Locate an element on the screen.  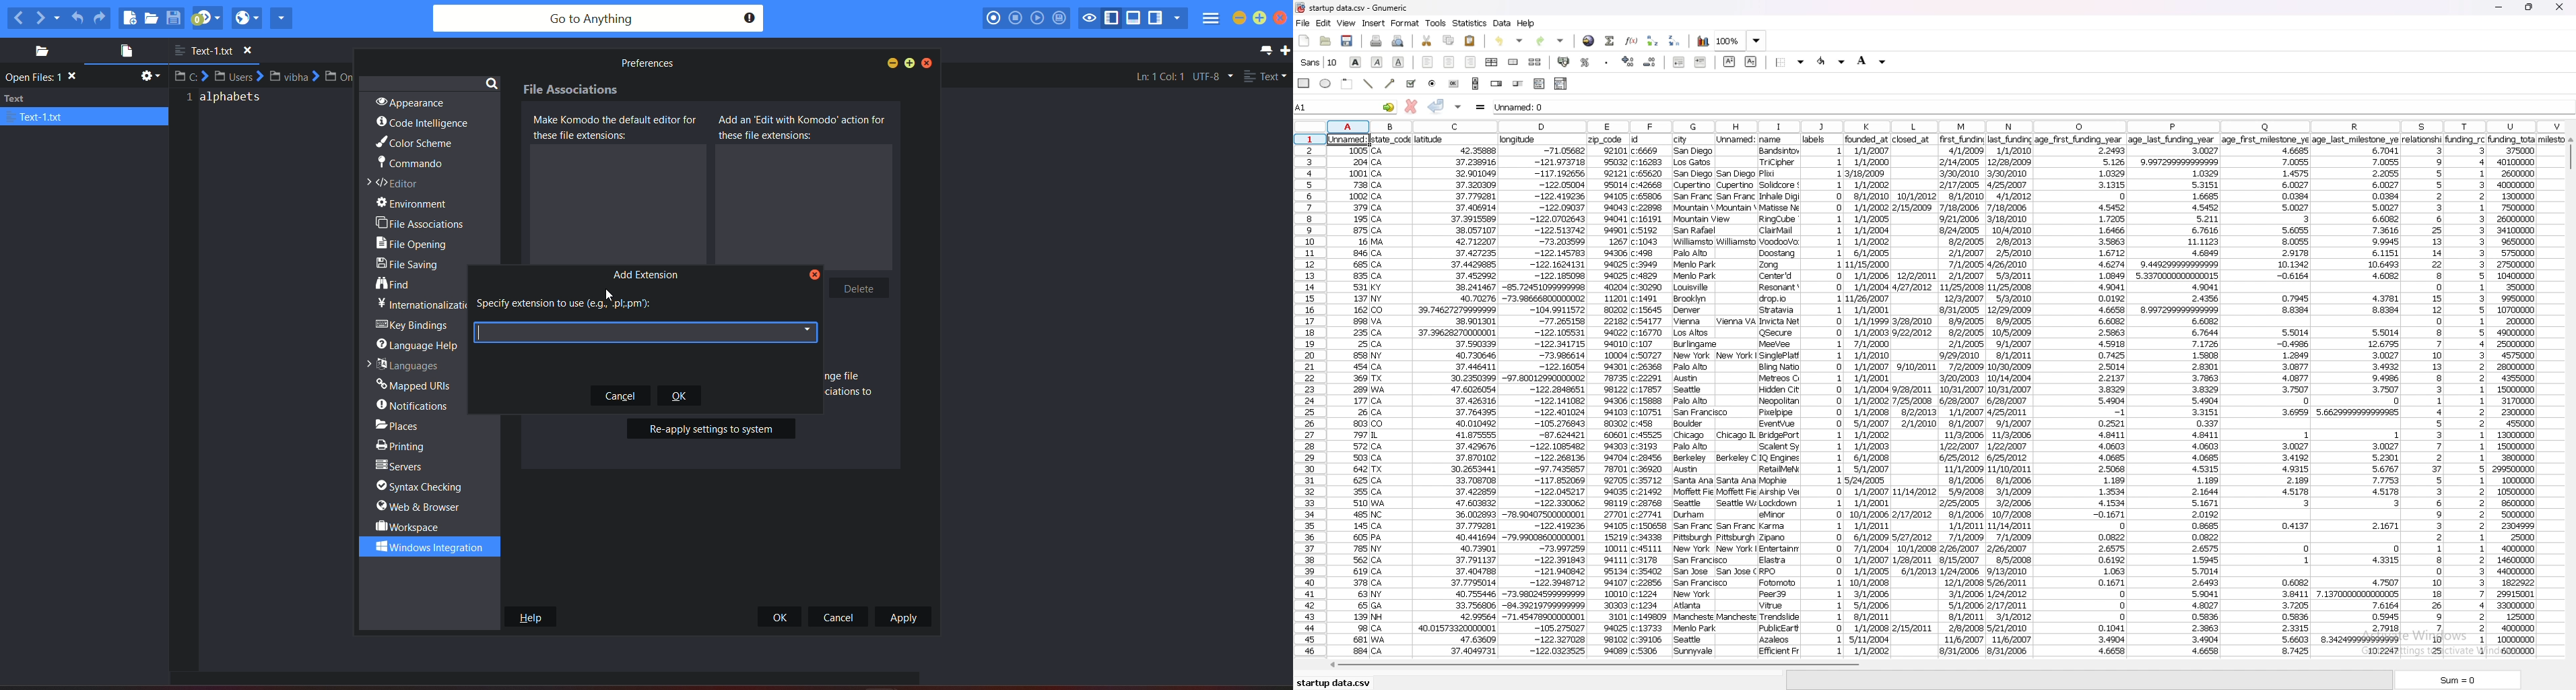
view is located at coordinates (1345, 23).